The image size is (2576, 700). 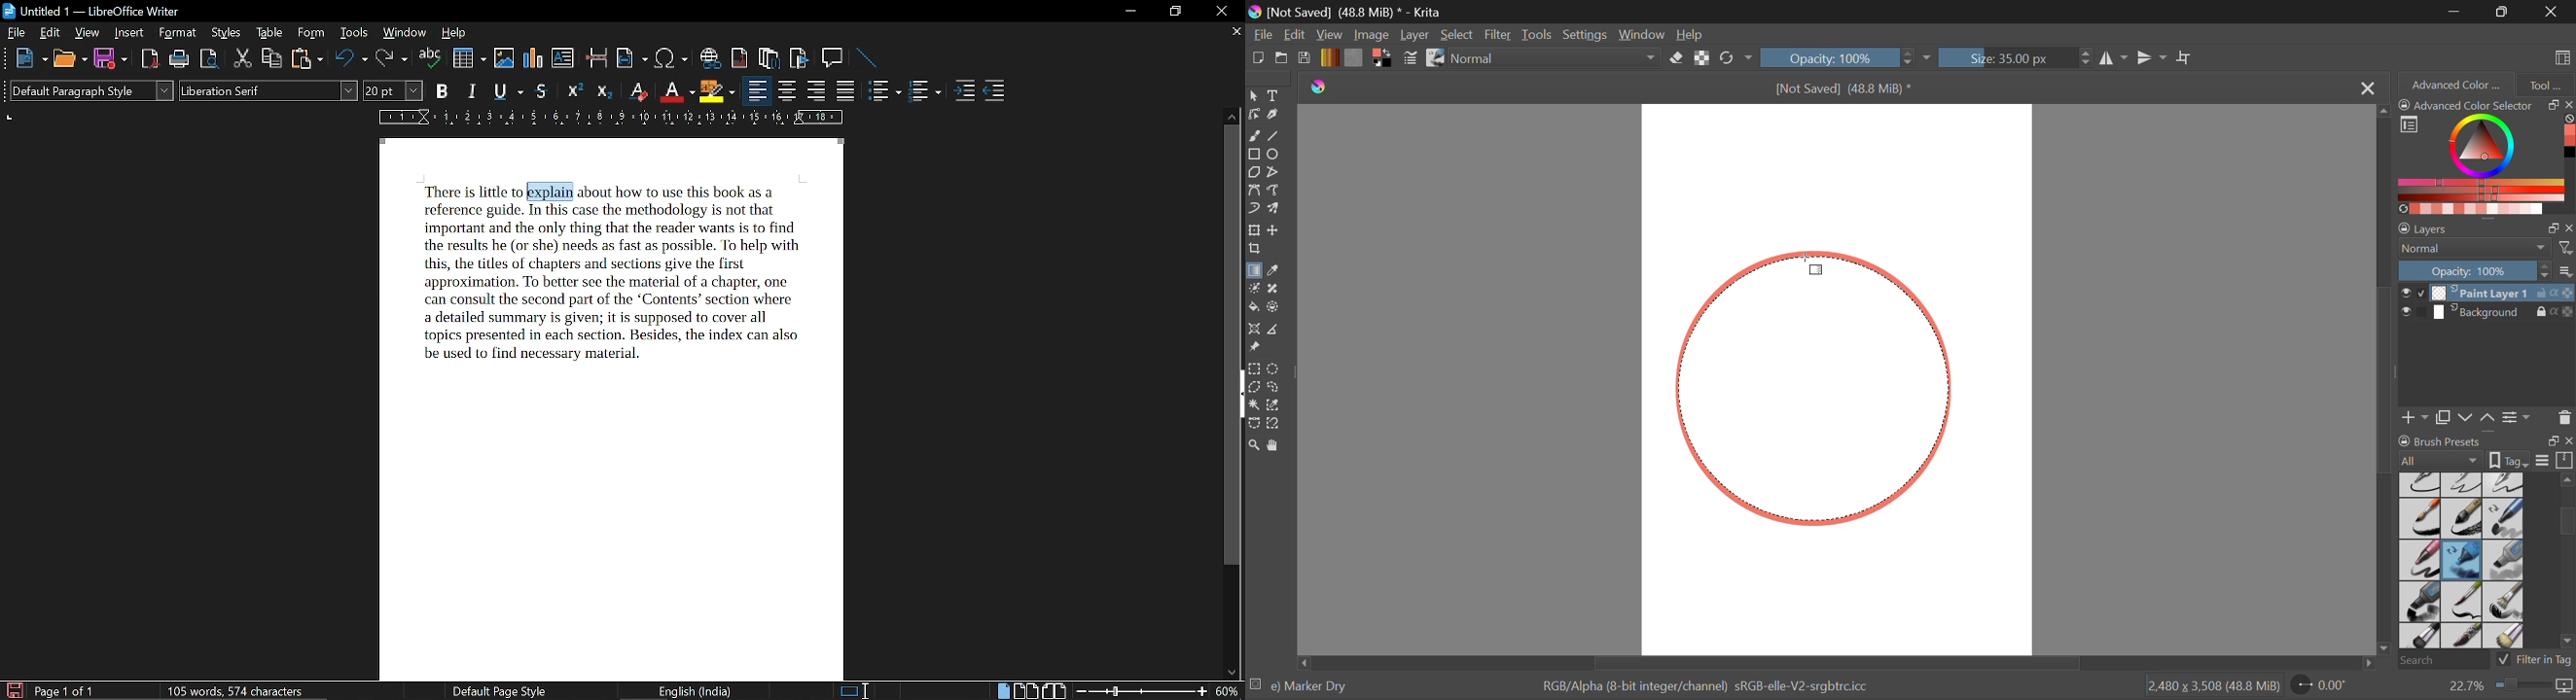 I want to click on align right, so click(x=818, y=91).